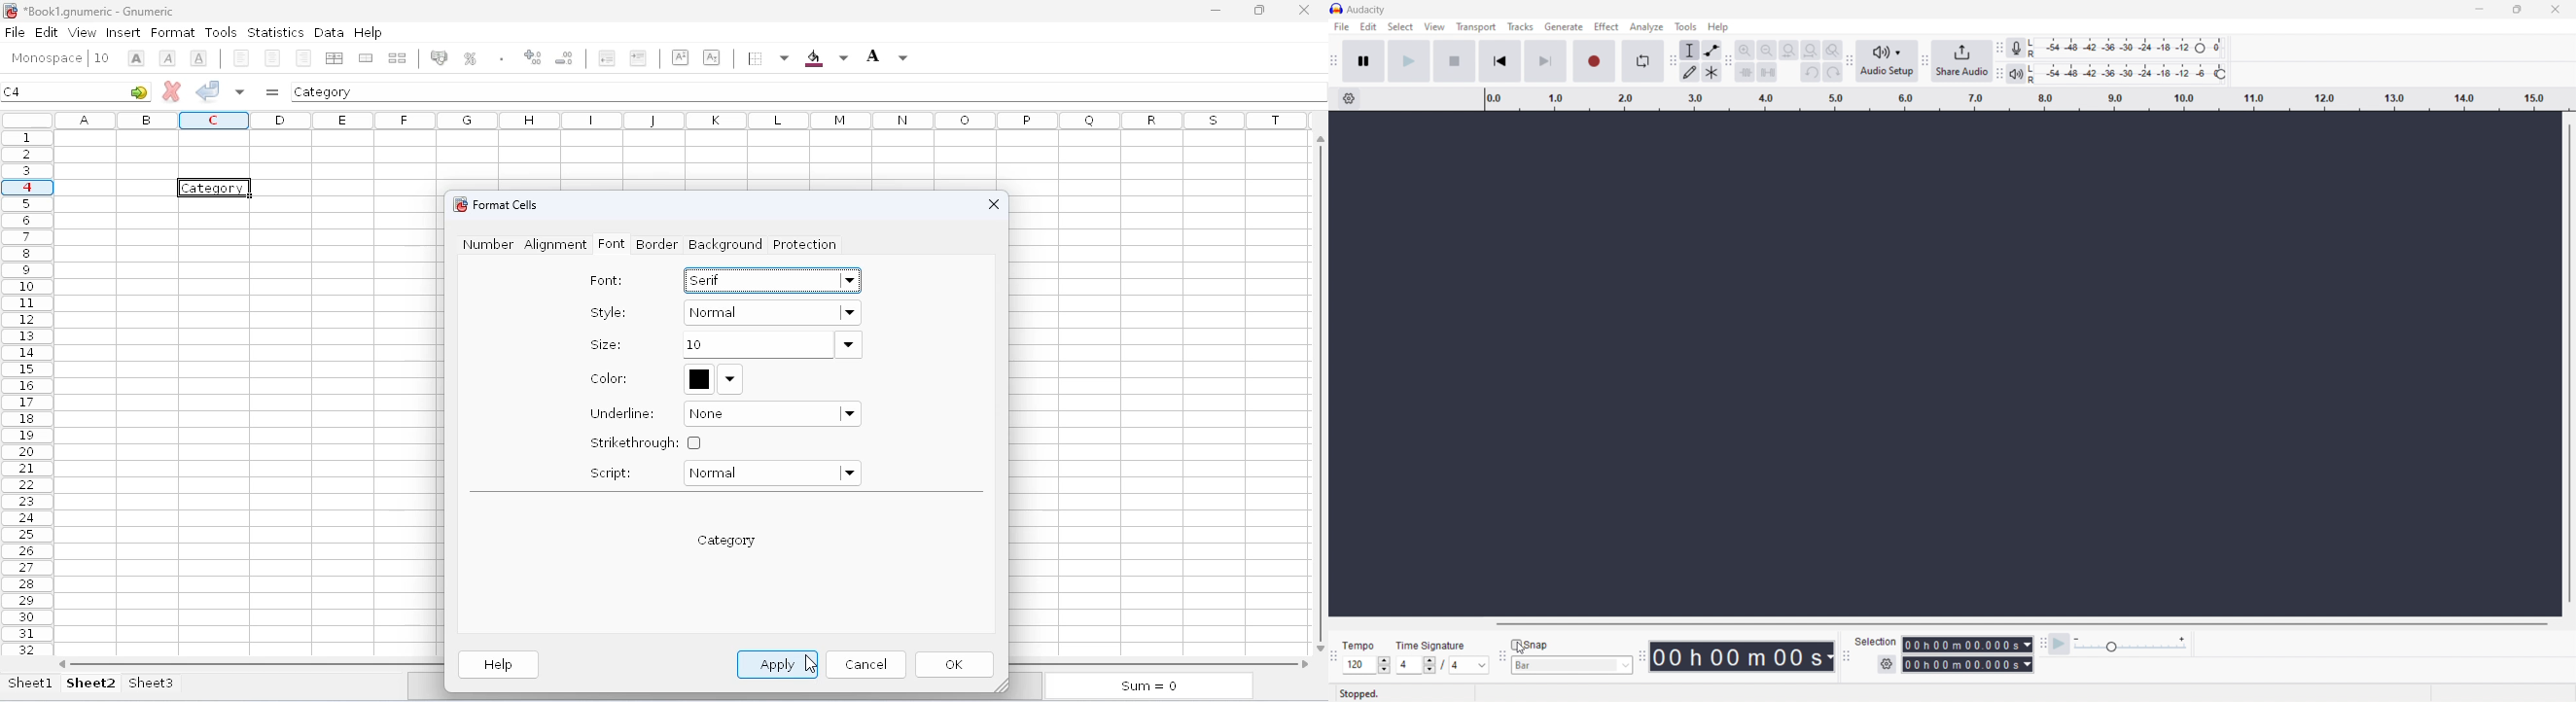 The width and height of the screenshot is (2576, 728). Describe the element at coordinates (1767, 73) in the screenshot. I see `silence audio selection` at that location.